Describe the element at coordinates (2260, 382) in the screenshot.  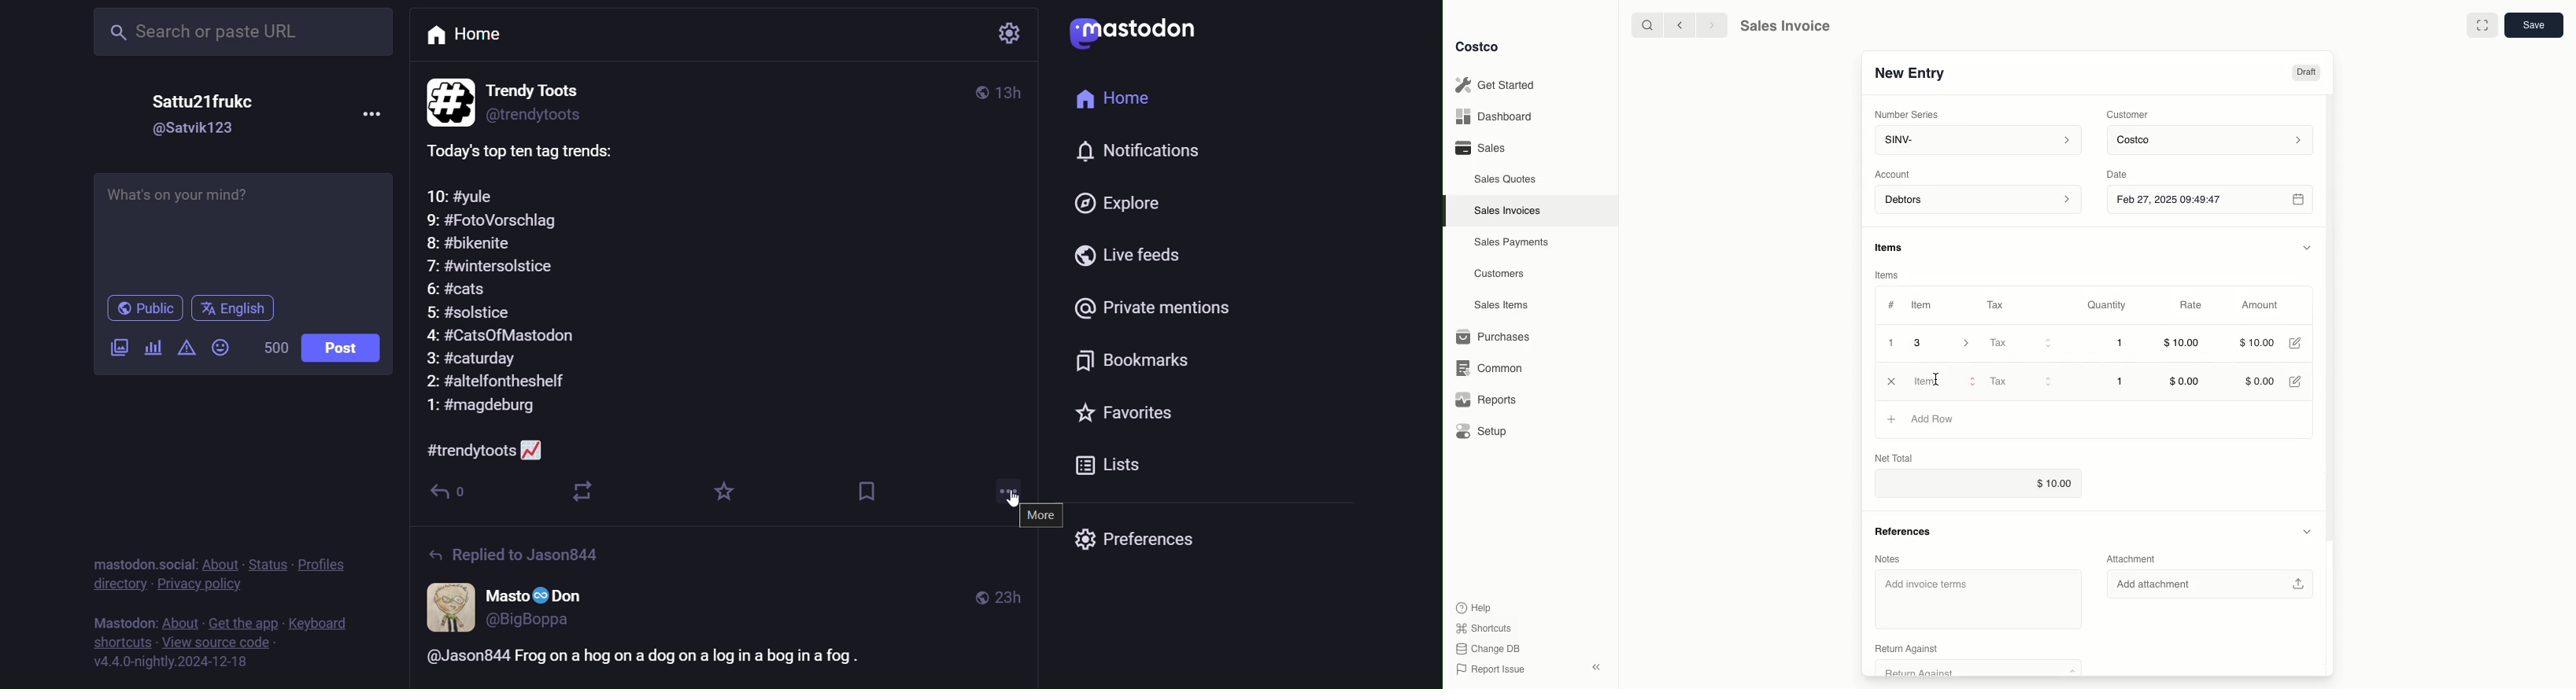
I see `$0.00` at that location.